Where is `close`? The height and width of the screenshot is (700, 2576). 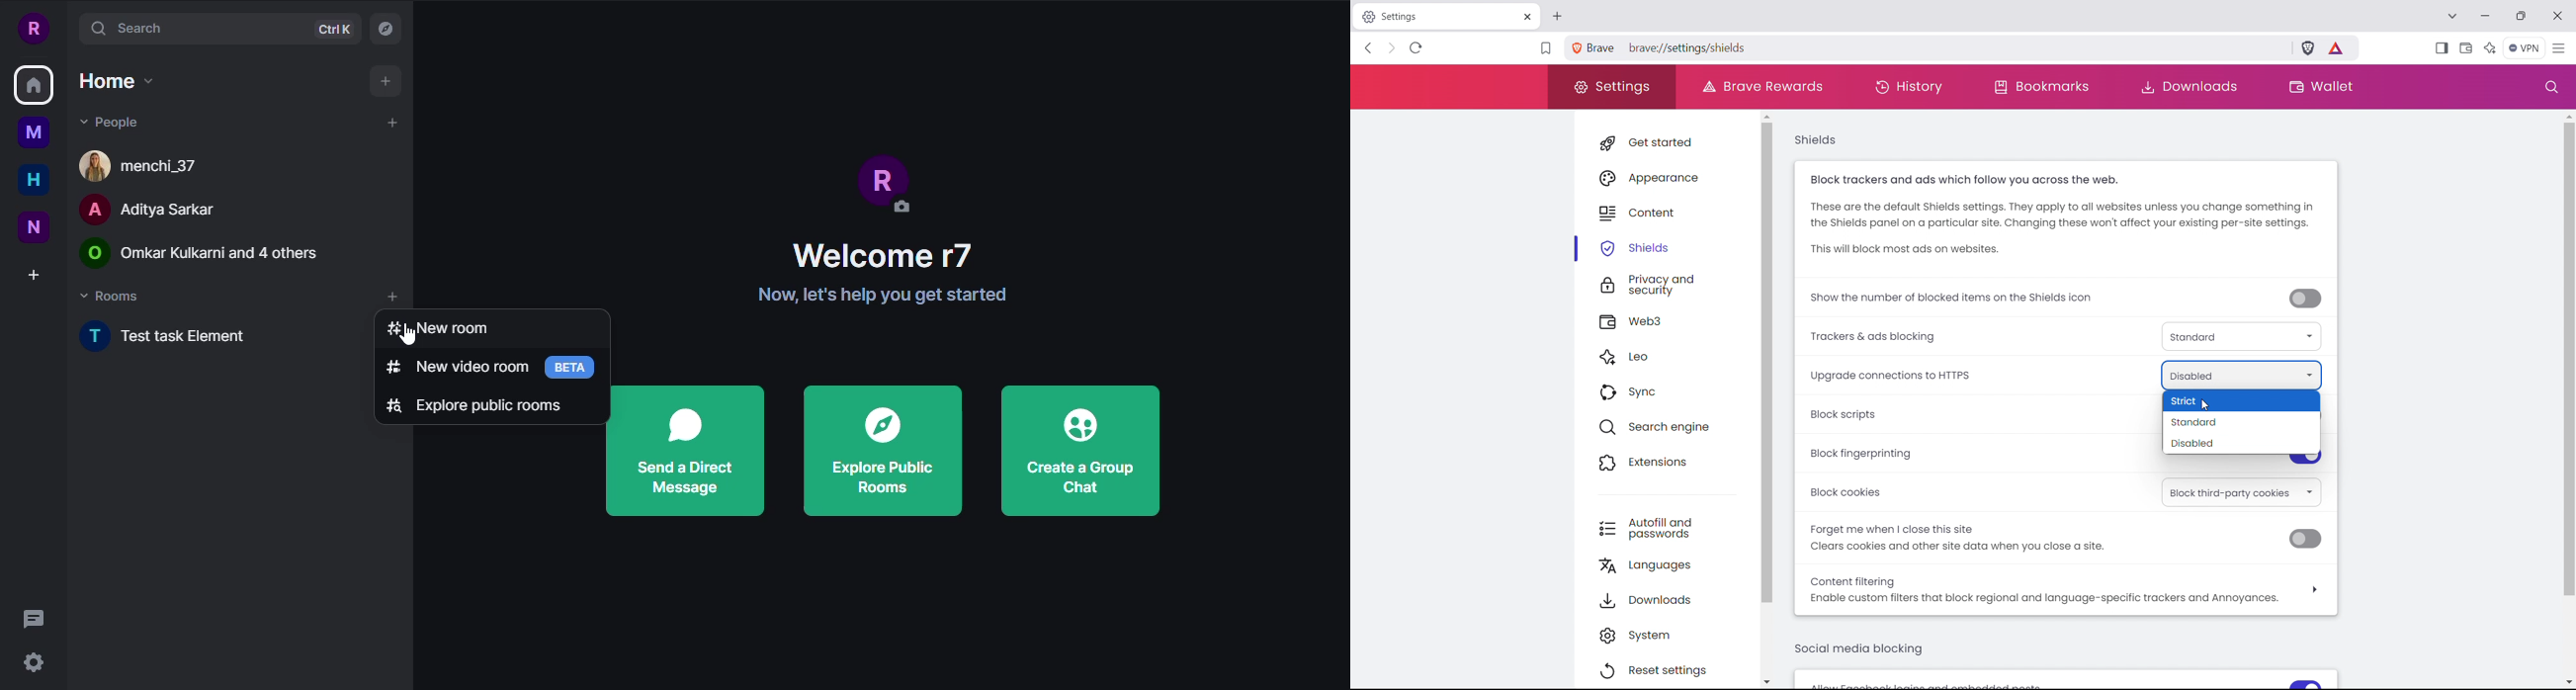
close is located at coordinates (2557, 15).